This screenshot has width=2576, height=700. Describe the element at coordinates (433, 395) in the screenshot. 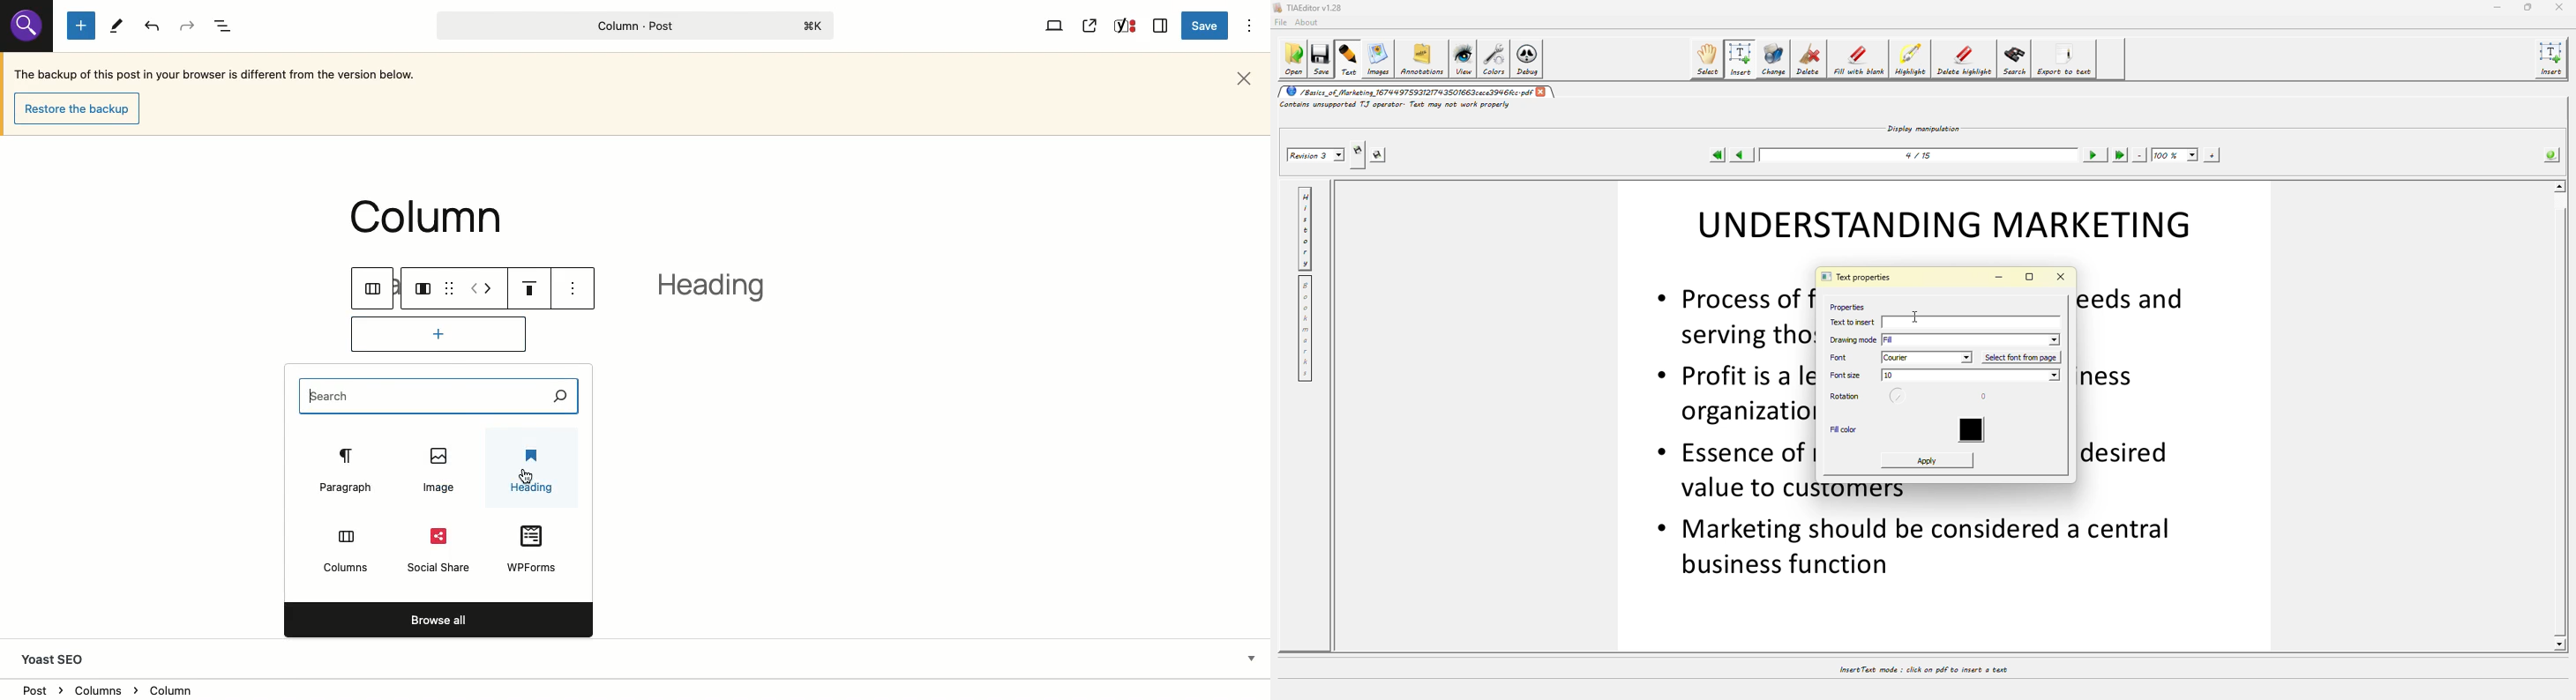

I see `Search` at that location.